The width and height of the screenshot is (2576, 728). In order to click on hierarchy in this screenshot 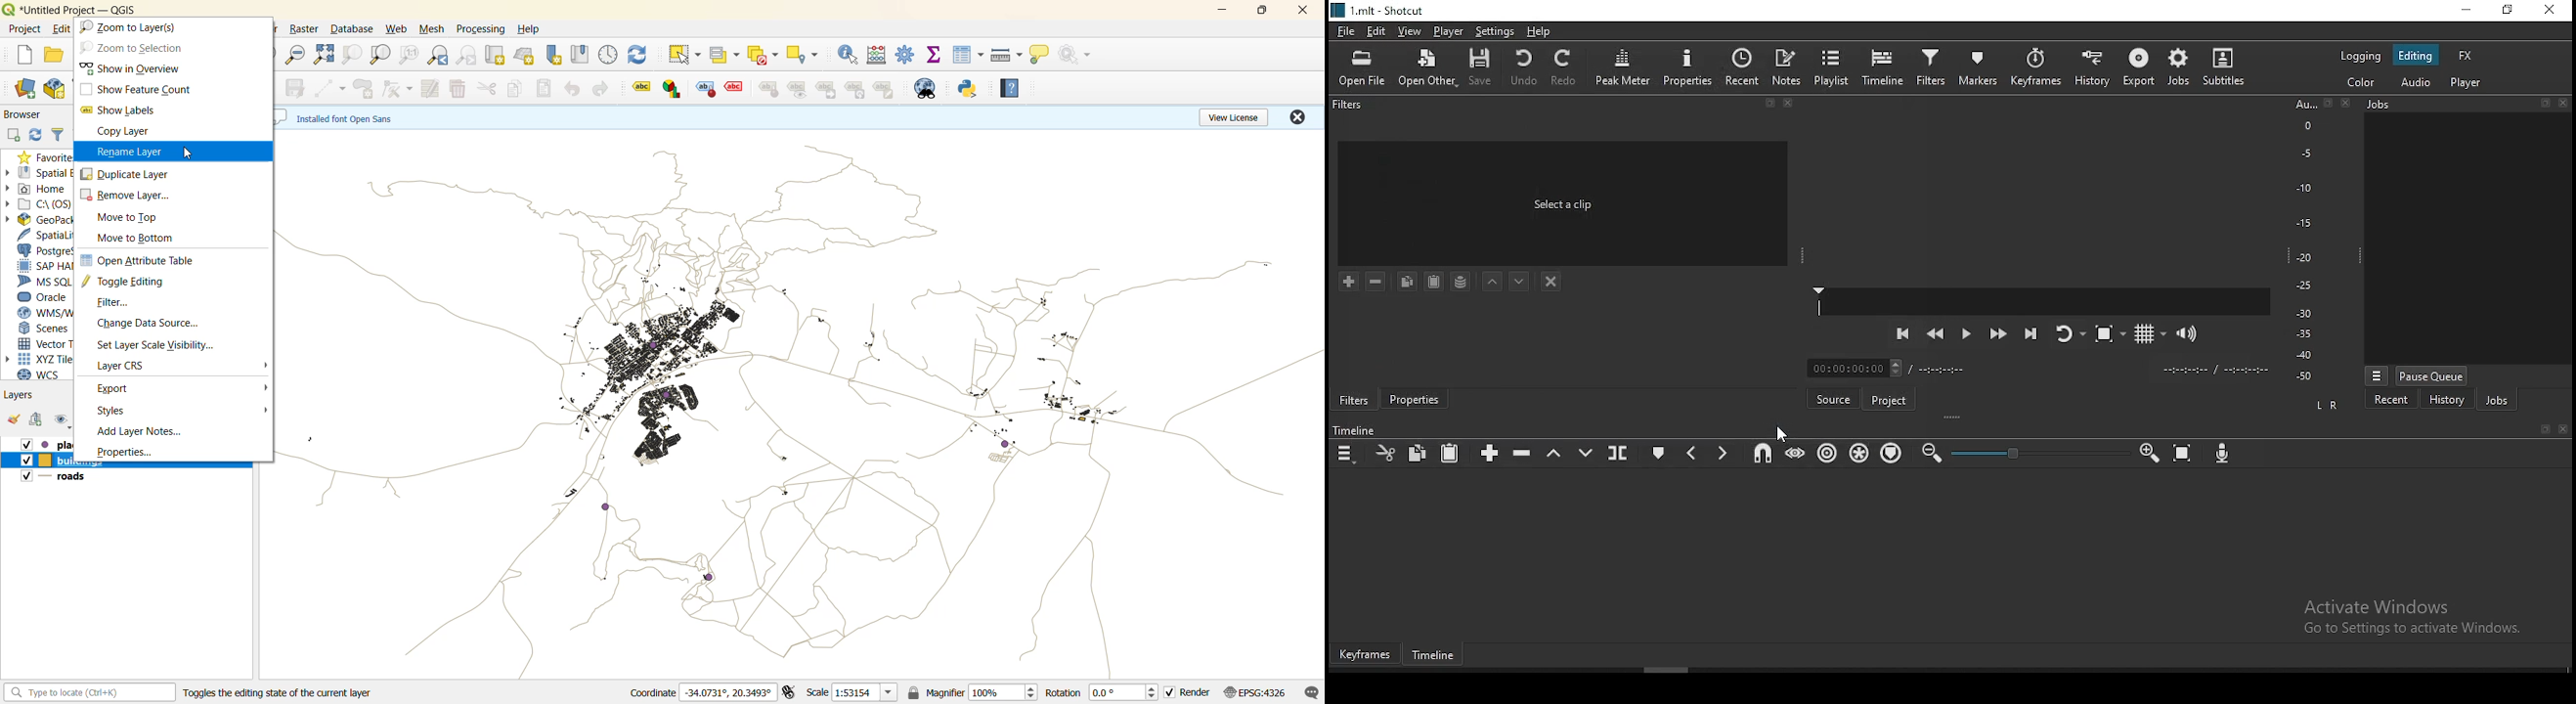, I will do `click(856, 90)`.